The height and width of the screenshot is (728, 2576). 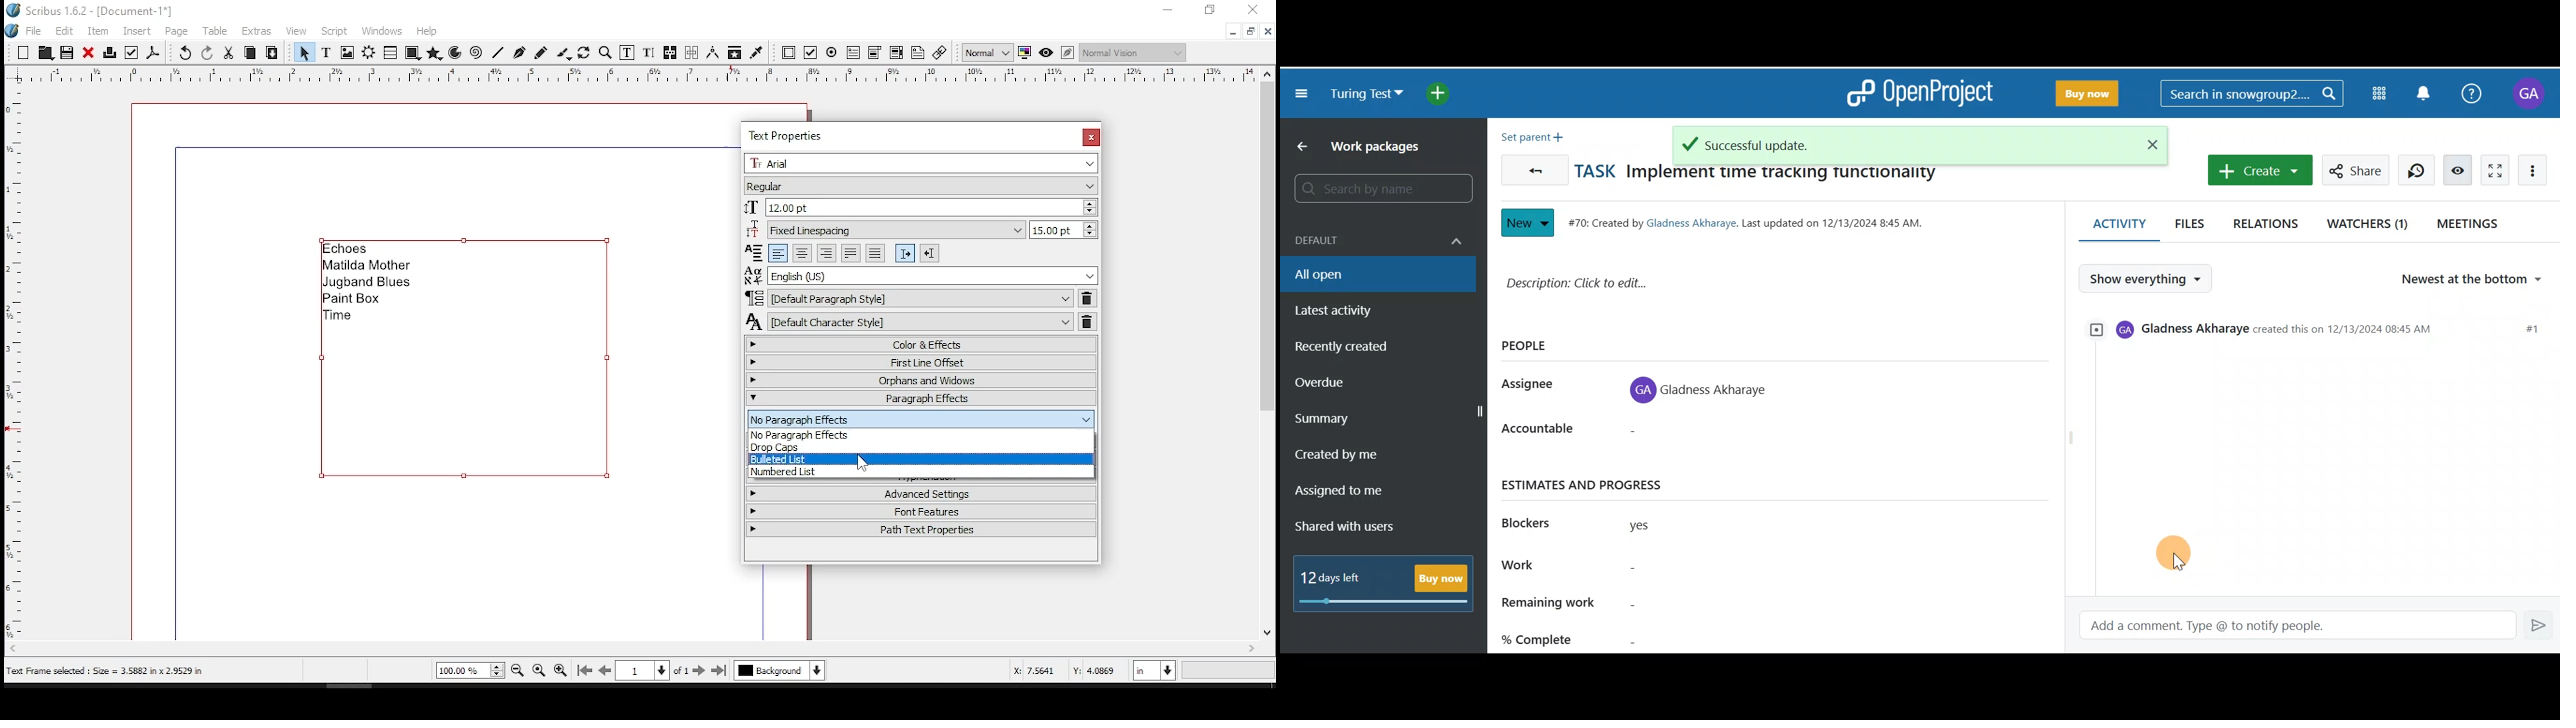 What do you see at coordinates (1385, 421) in the screenshot?
I see `Summary` at bounding box center [1385, 421].